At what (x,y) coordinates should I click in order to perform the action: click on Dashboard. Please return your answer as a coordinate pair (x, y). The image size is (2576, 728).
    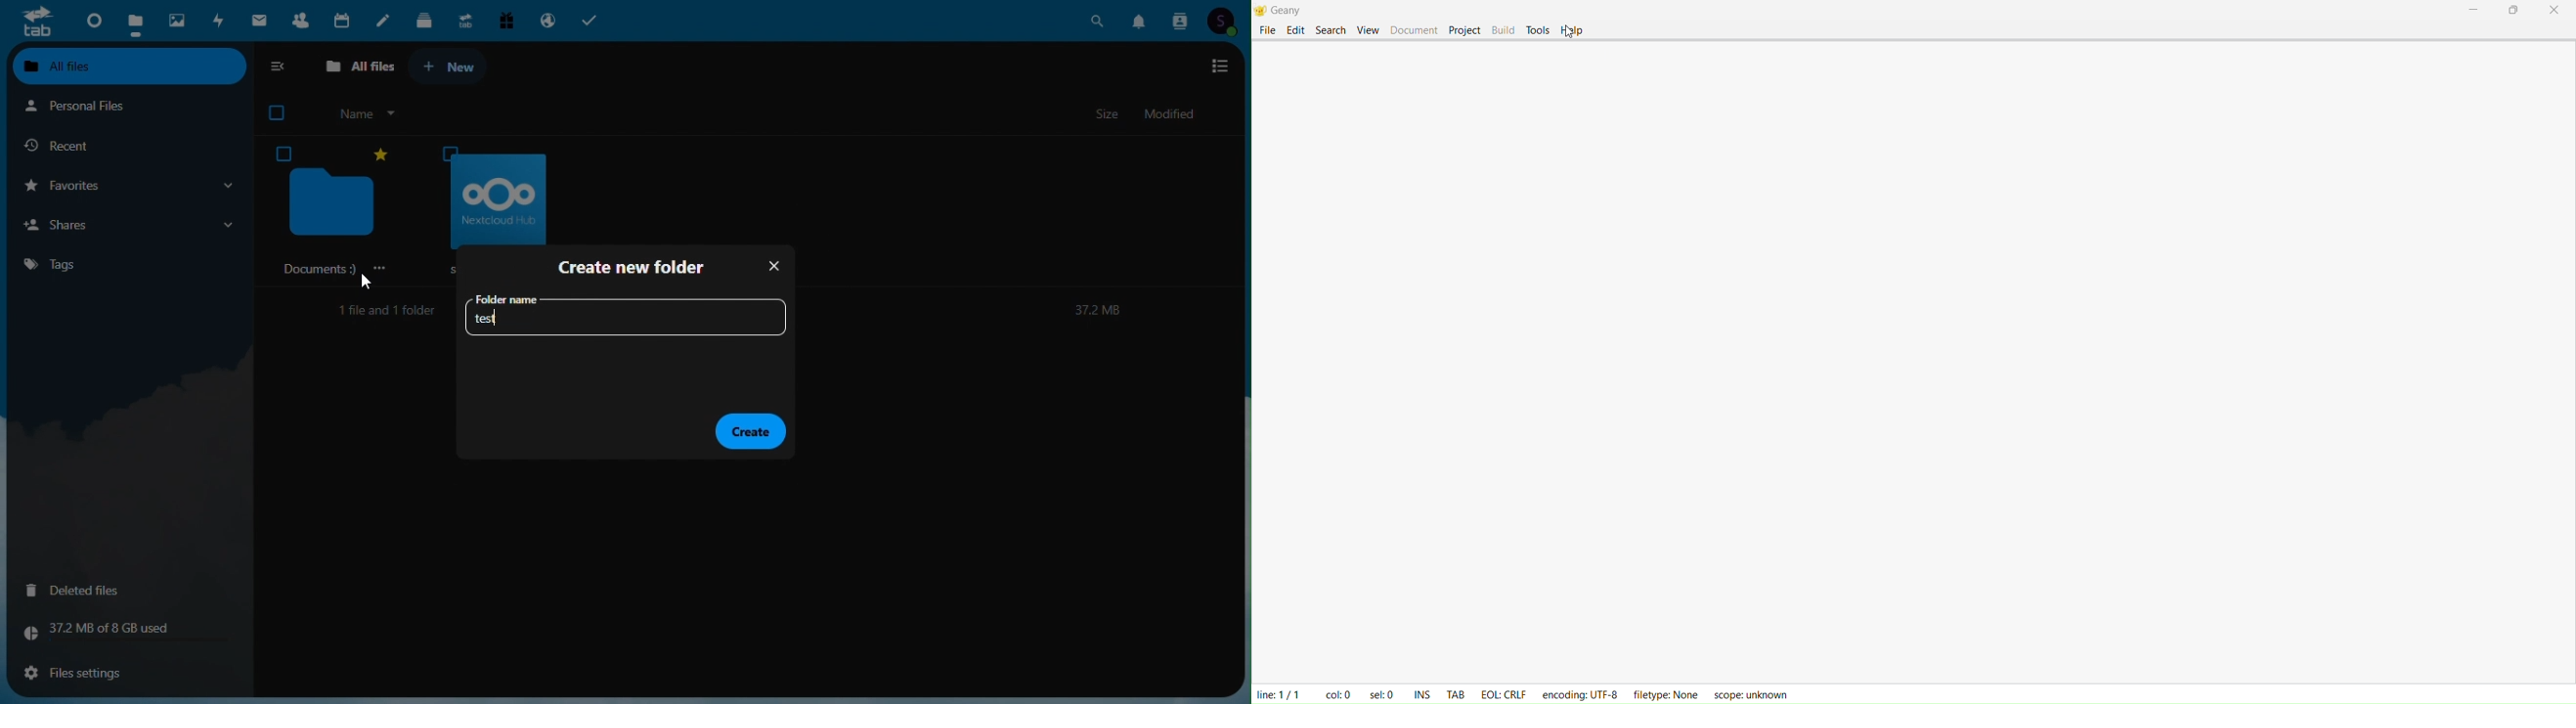
    Looking at the image, I should click on (91, 22).